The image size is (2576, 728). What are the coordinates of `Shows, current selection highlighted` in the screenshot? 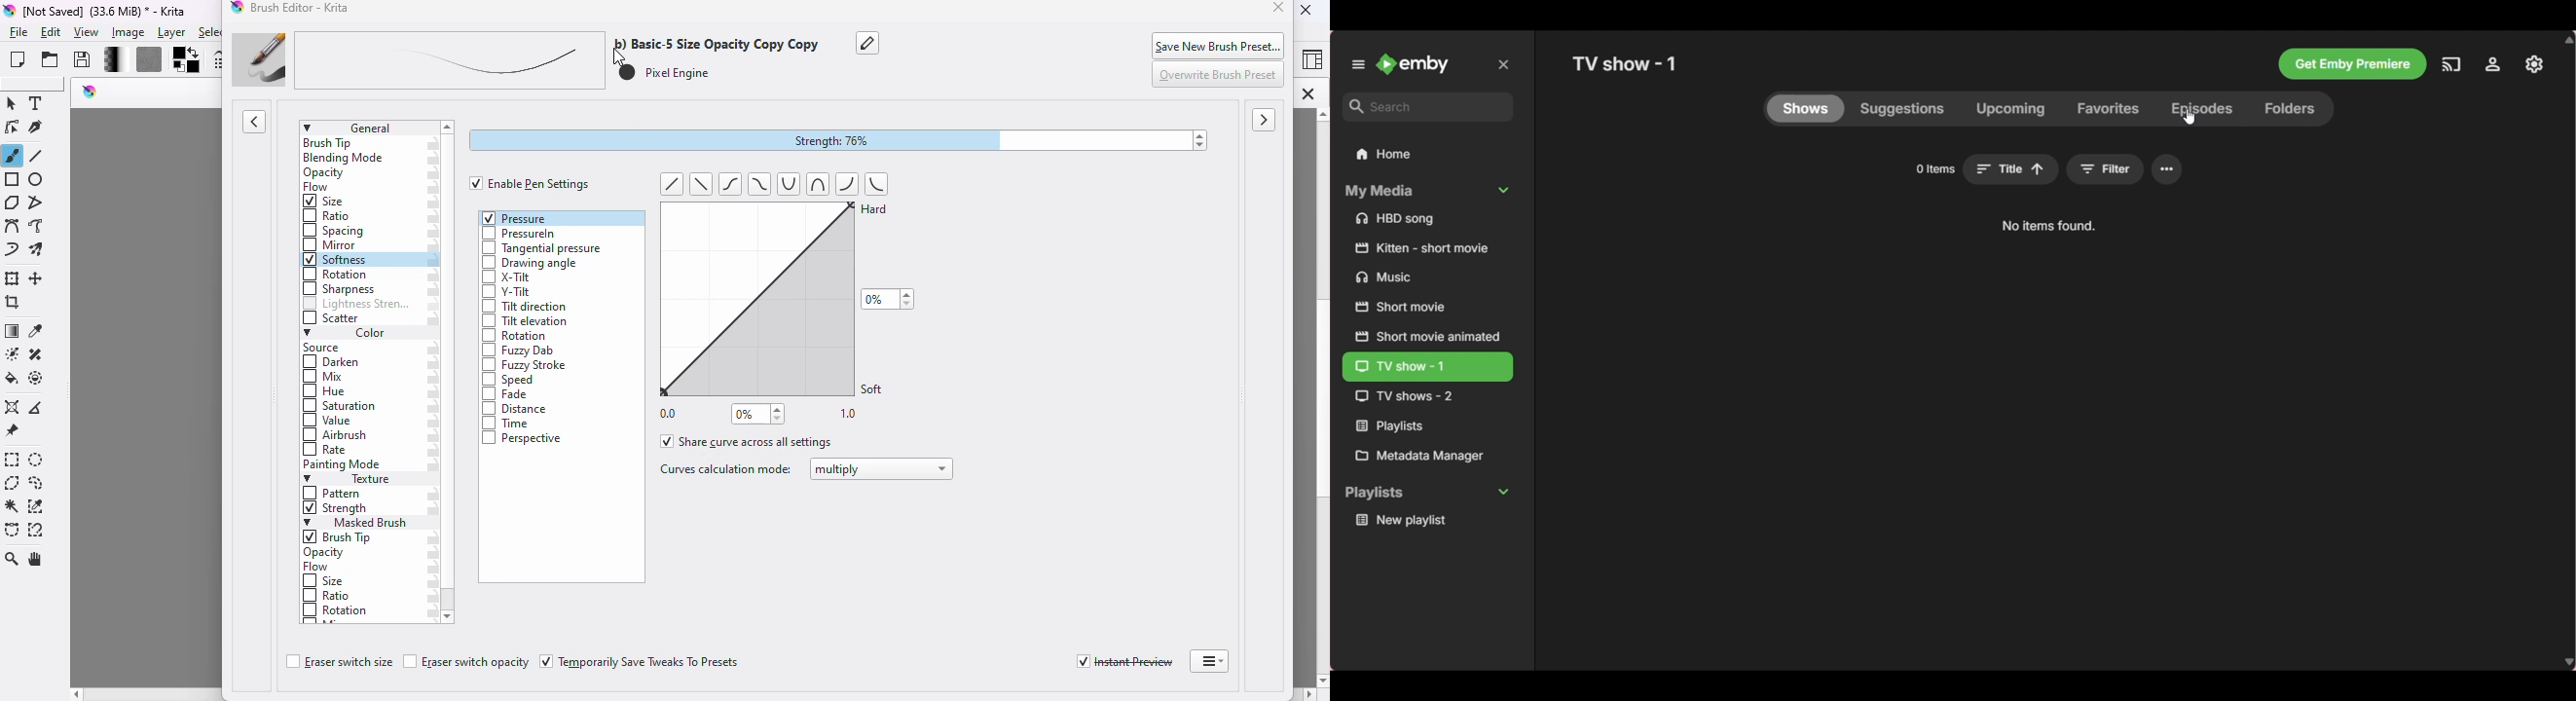 It's located at (1806, 108).